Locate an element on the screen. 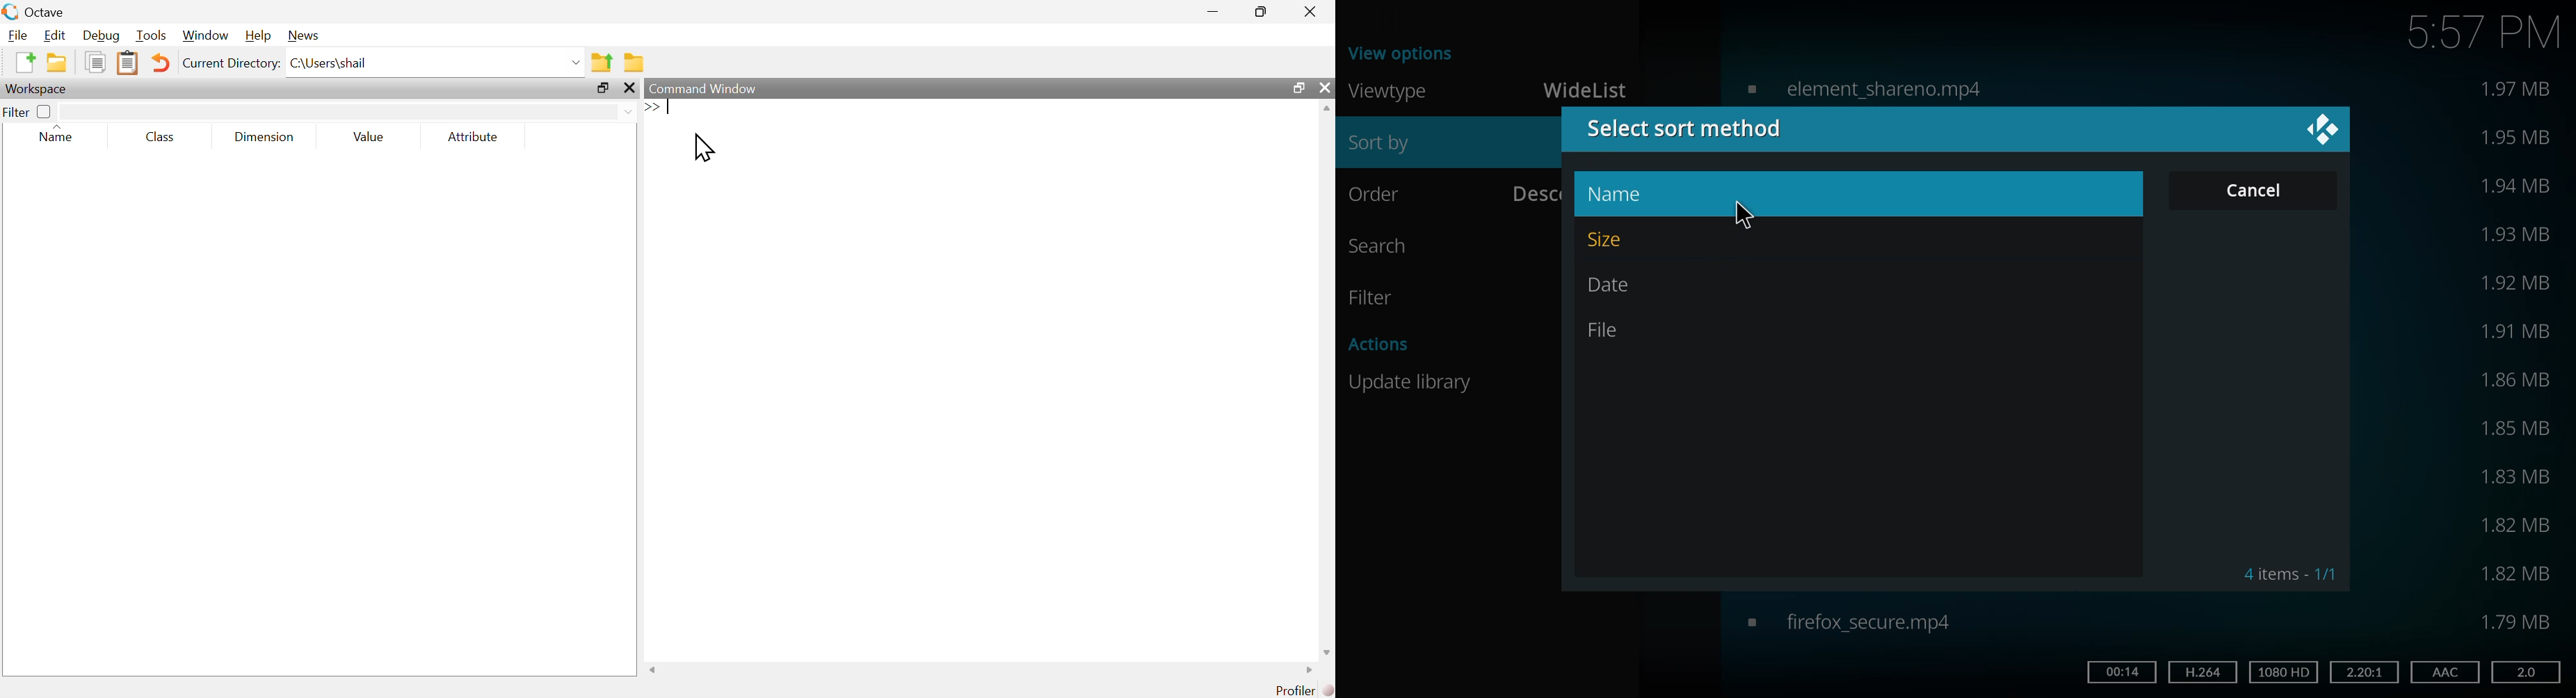 The height and width of the screenshot is (700, 2576). Current Directory: is located at coordinates (231, 65).